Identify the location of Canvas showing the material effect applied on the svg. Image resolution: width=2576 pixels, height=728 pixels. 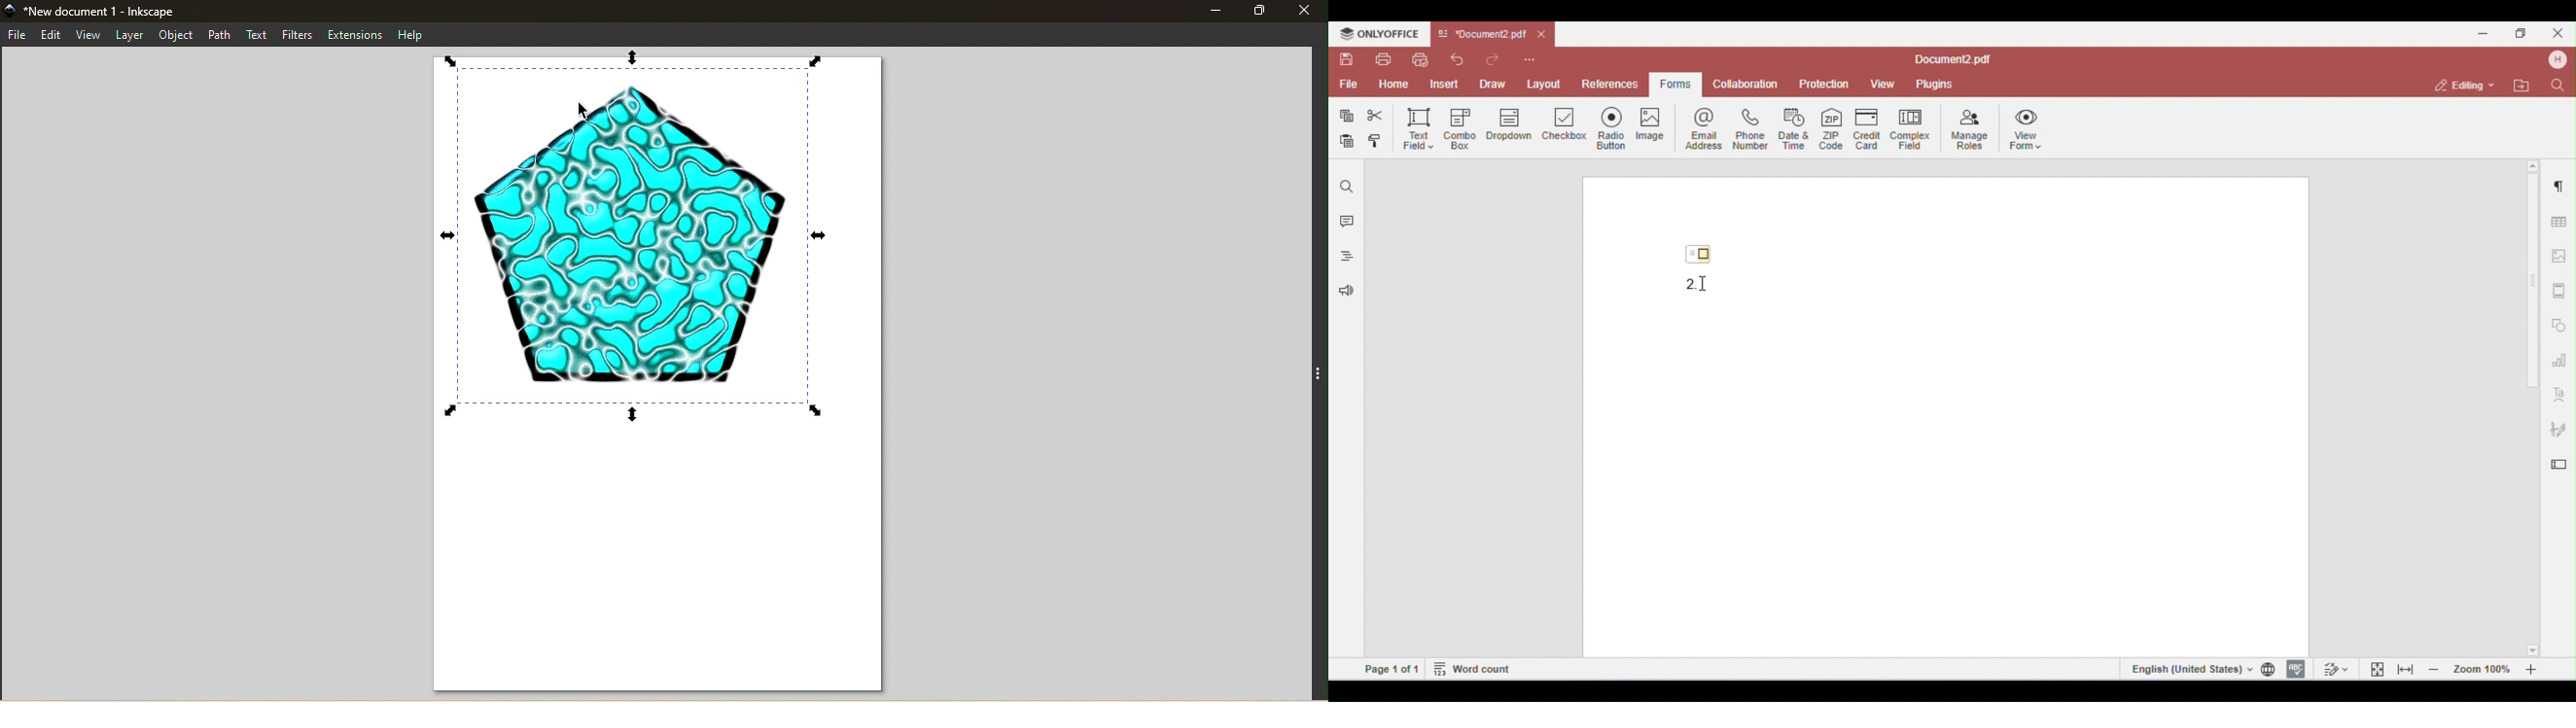
(663, 372).